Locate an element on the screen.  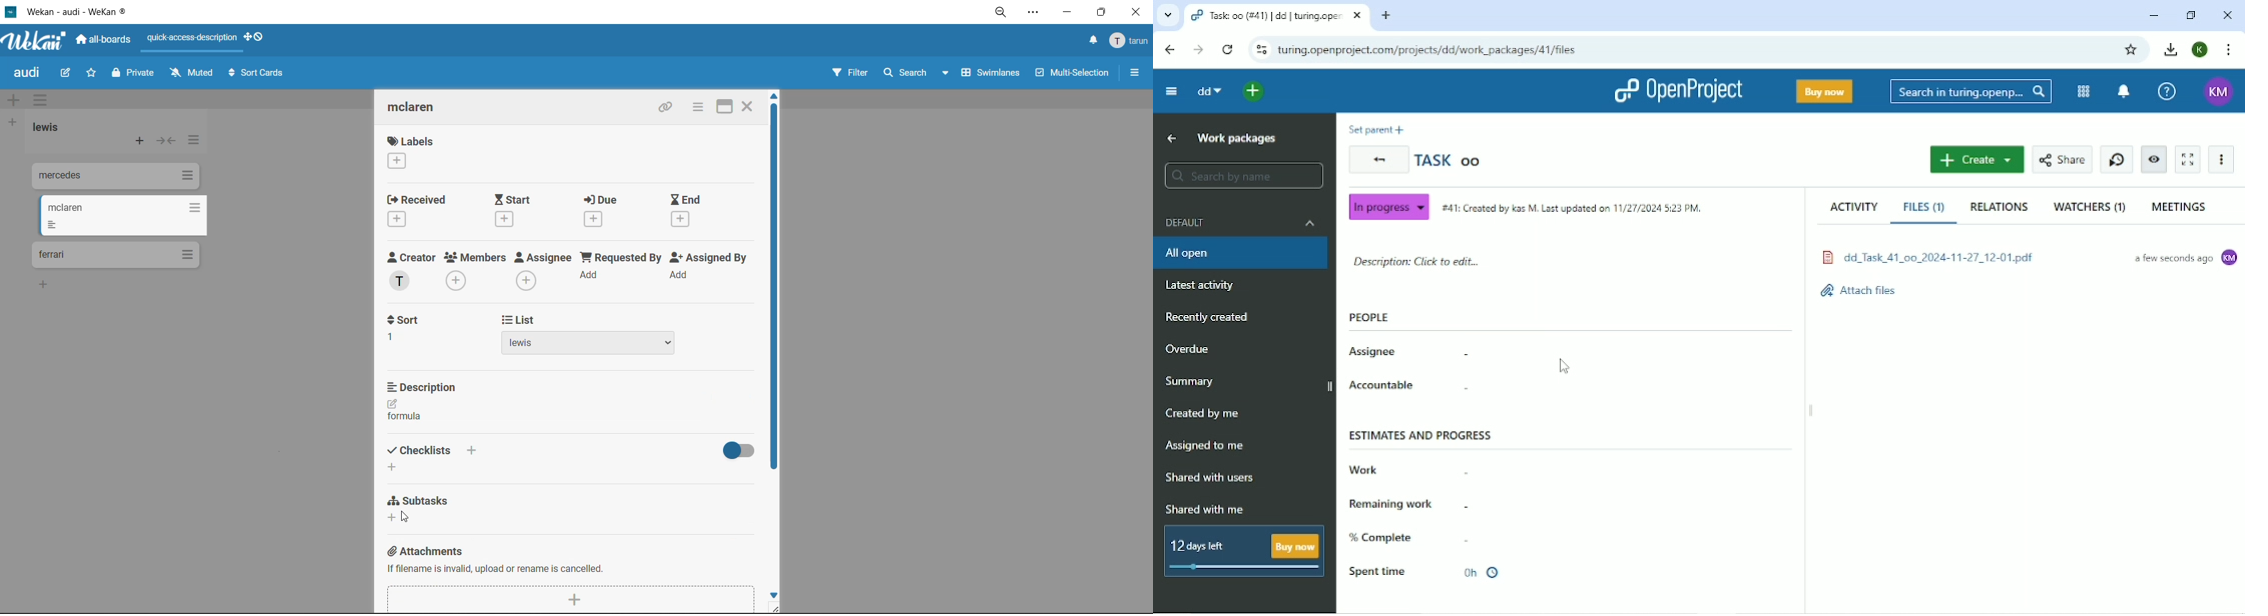
File attached is located at coordinates (2028, 258).